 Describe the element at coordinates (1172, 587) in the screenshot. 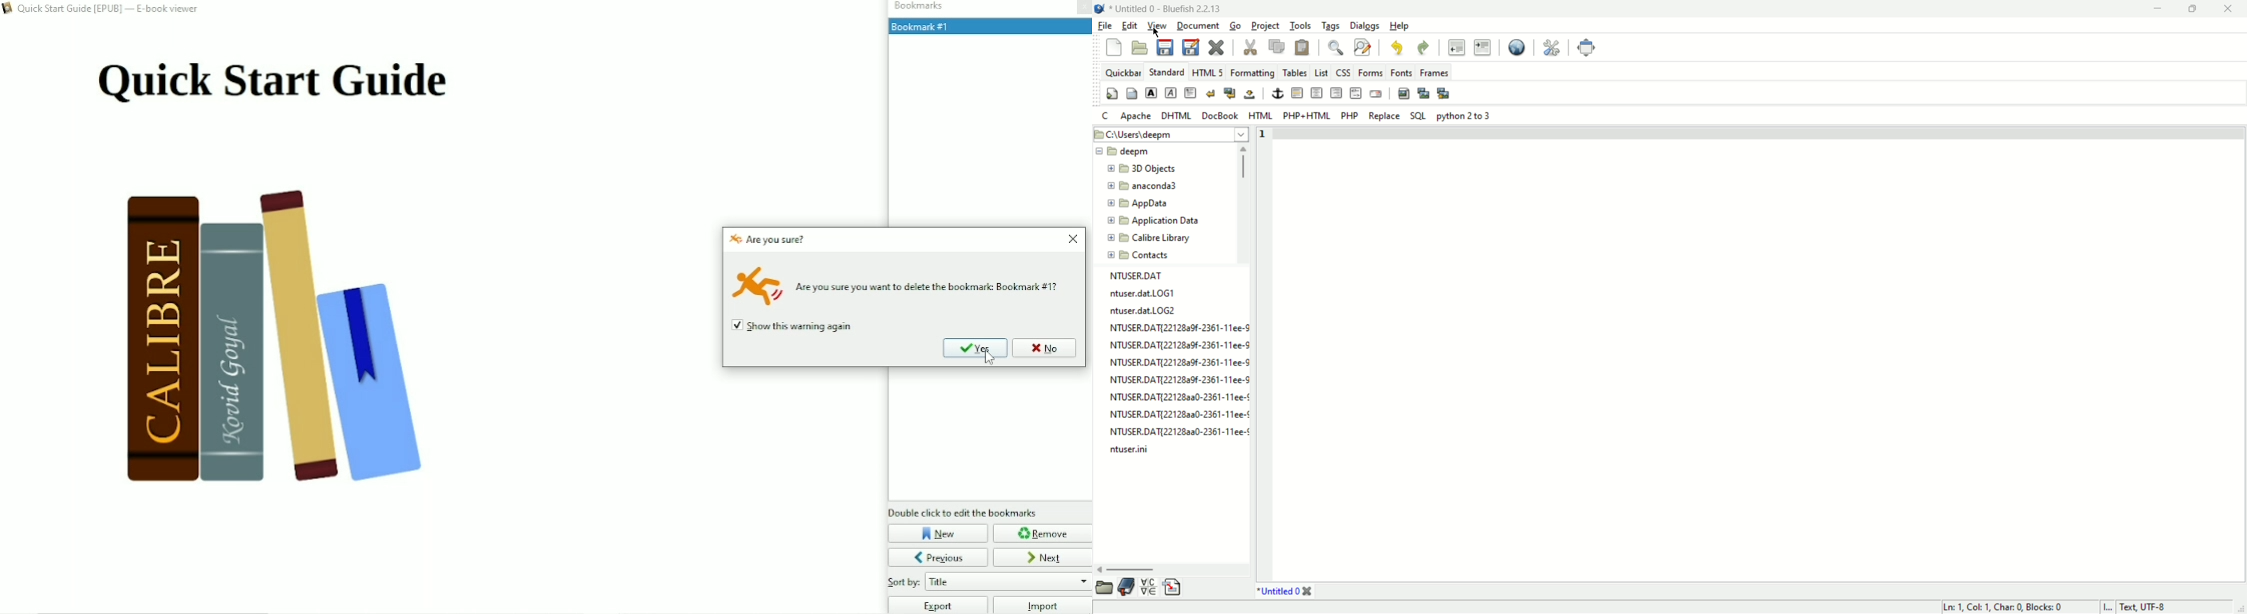

I see `snippets` at that location.